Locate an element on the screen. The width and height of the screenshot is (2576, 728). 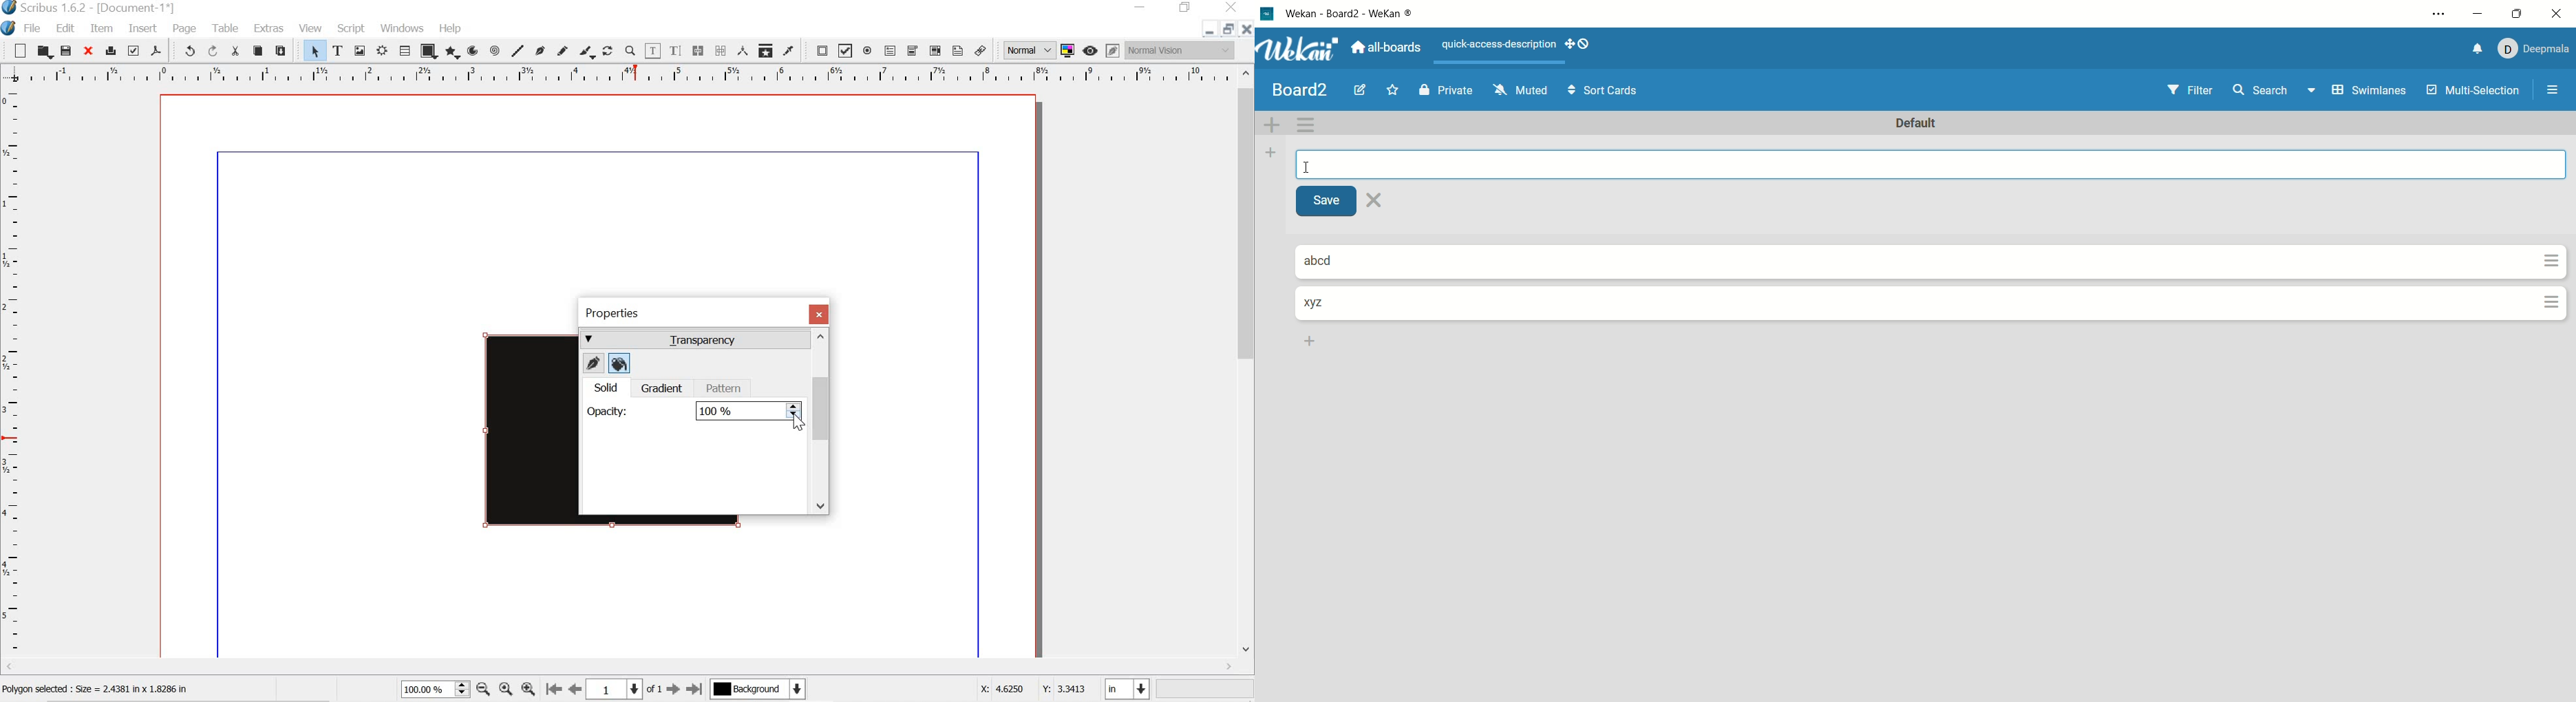
view is located at coordinates (311, 27).